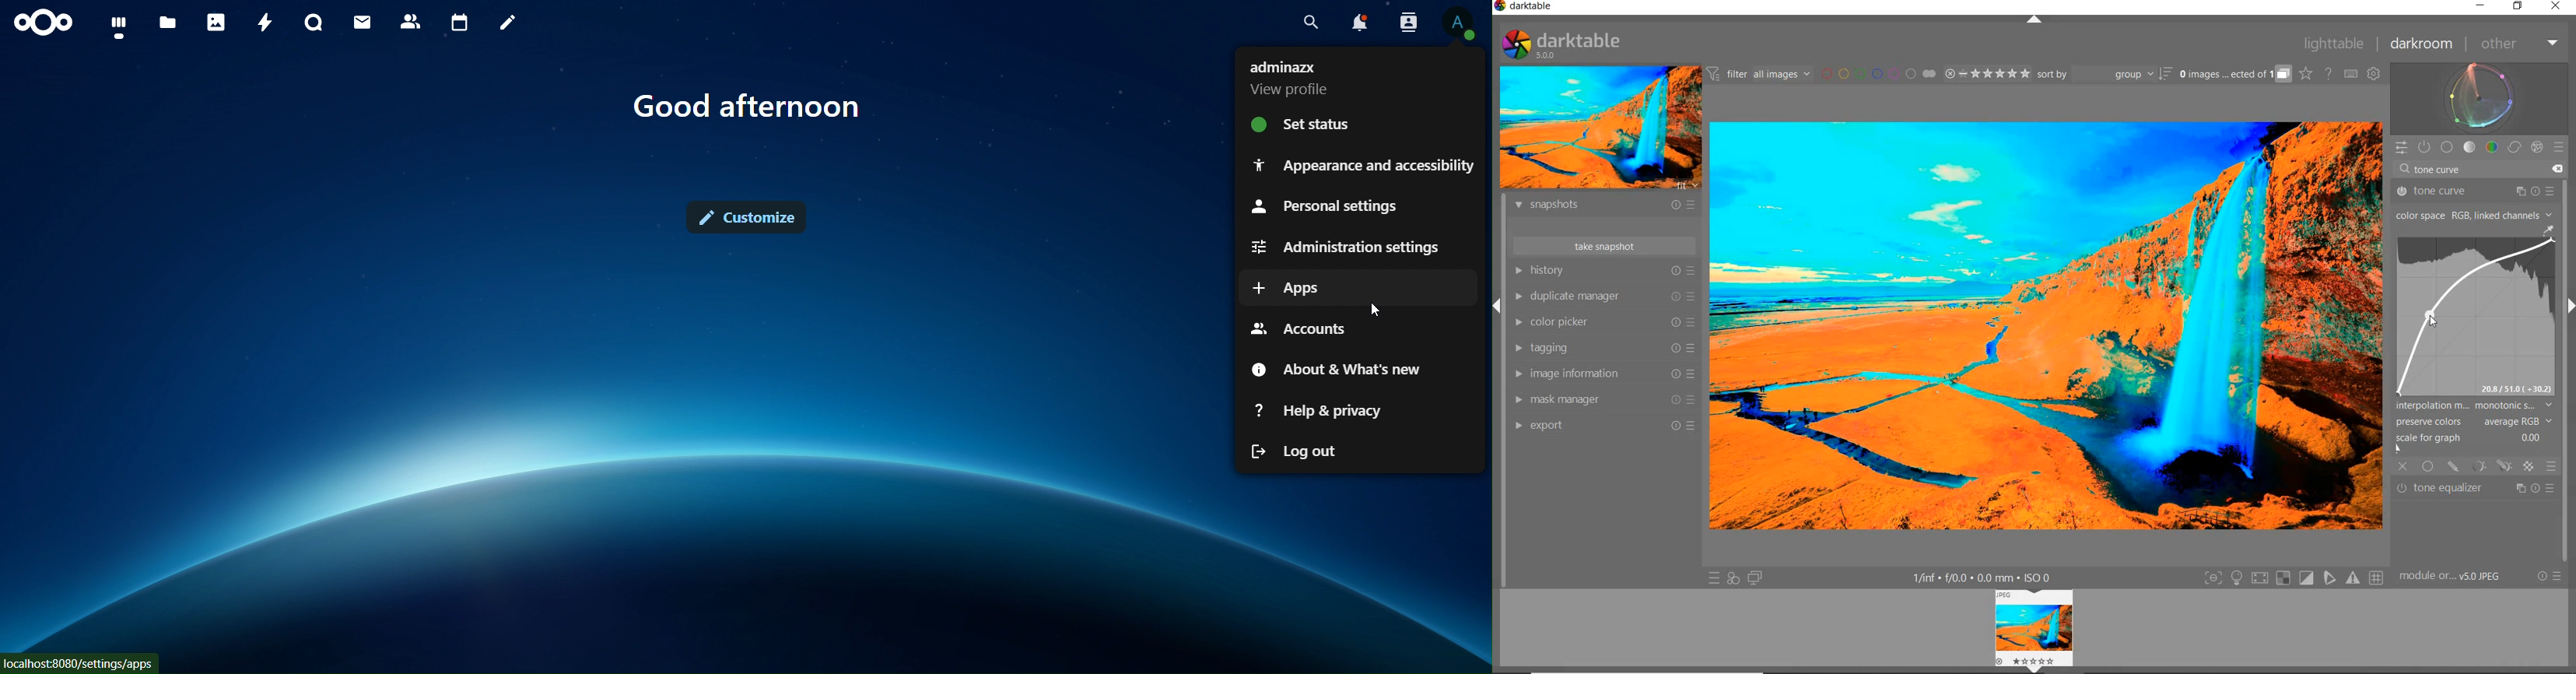  Describe the element at coordinates (1604, 296) in the screenshot. I see `duplicate manager` at that location.